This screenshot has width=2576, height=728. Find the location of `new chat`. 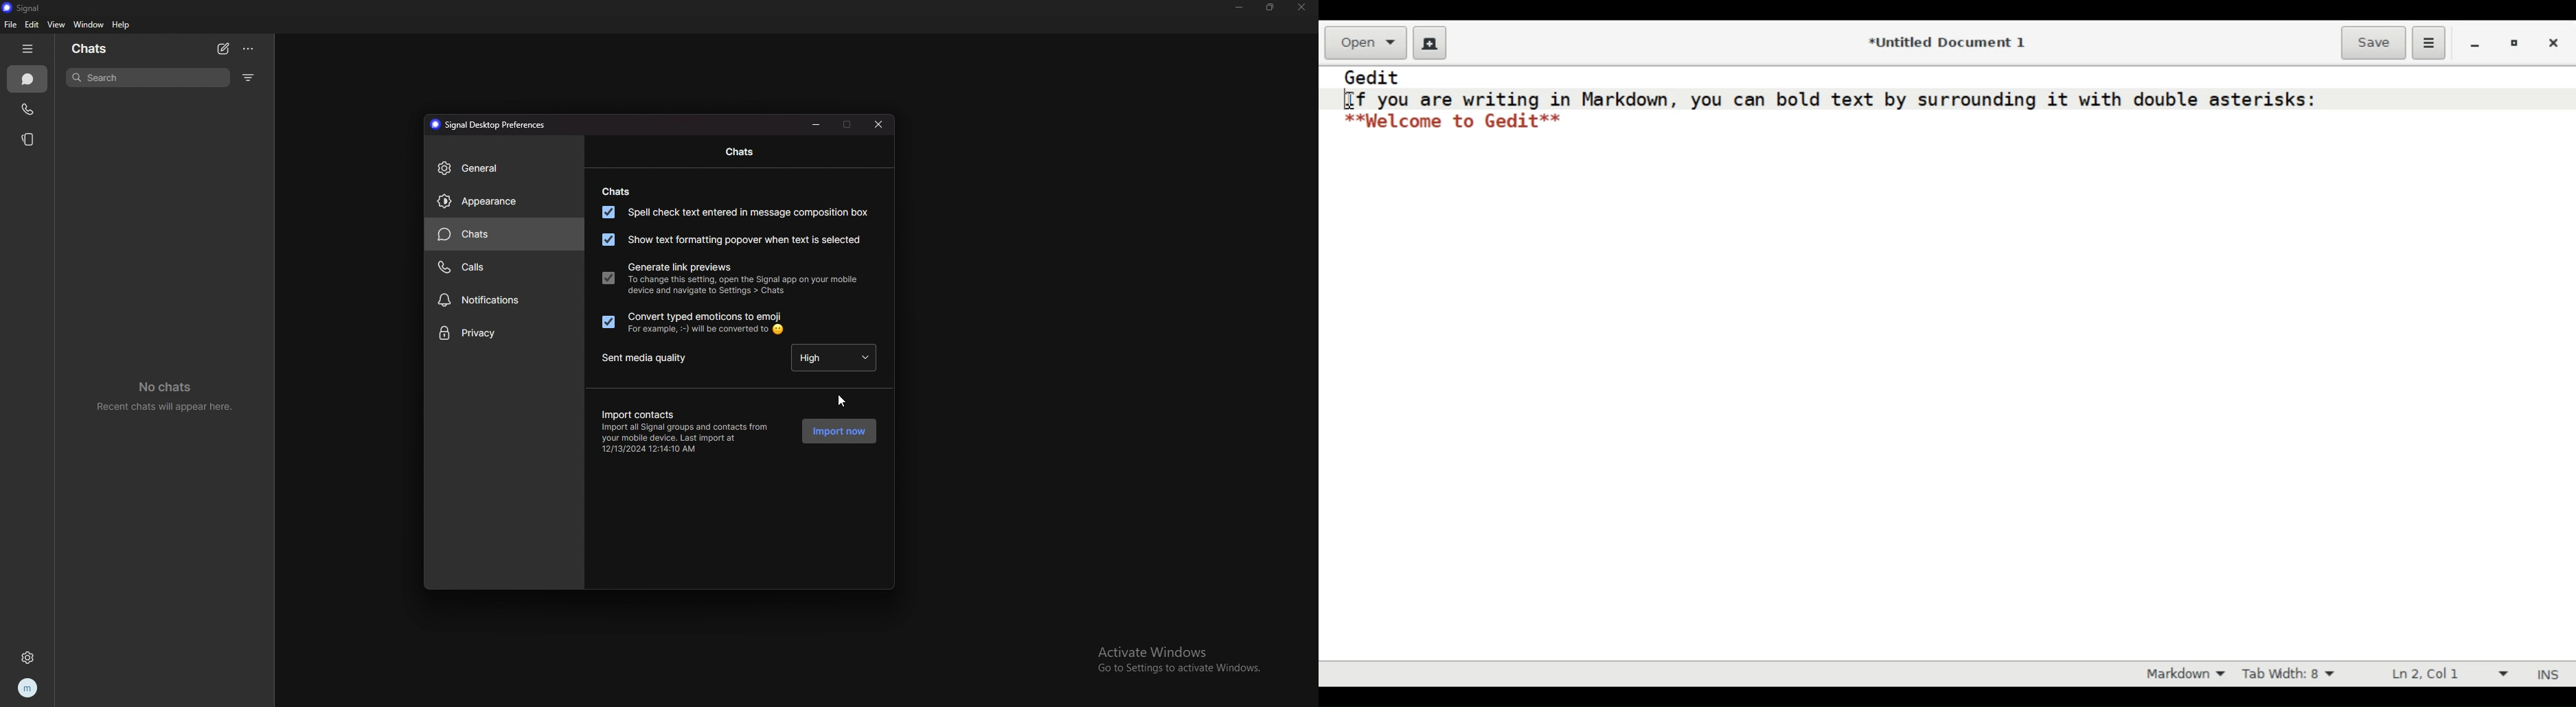

new chat is located at coordinates (223, 49).